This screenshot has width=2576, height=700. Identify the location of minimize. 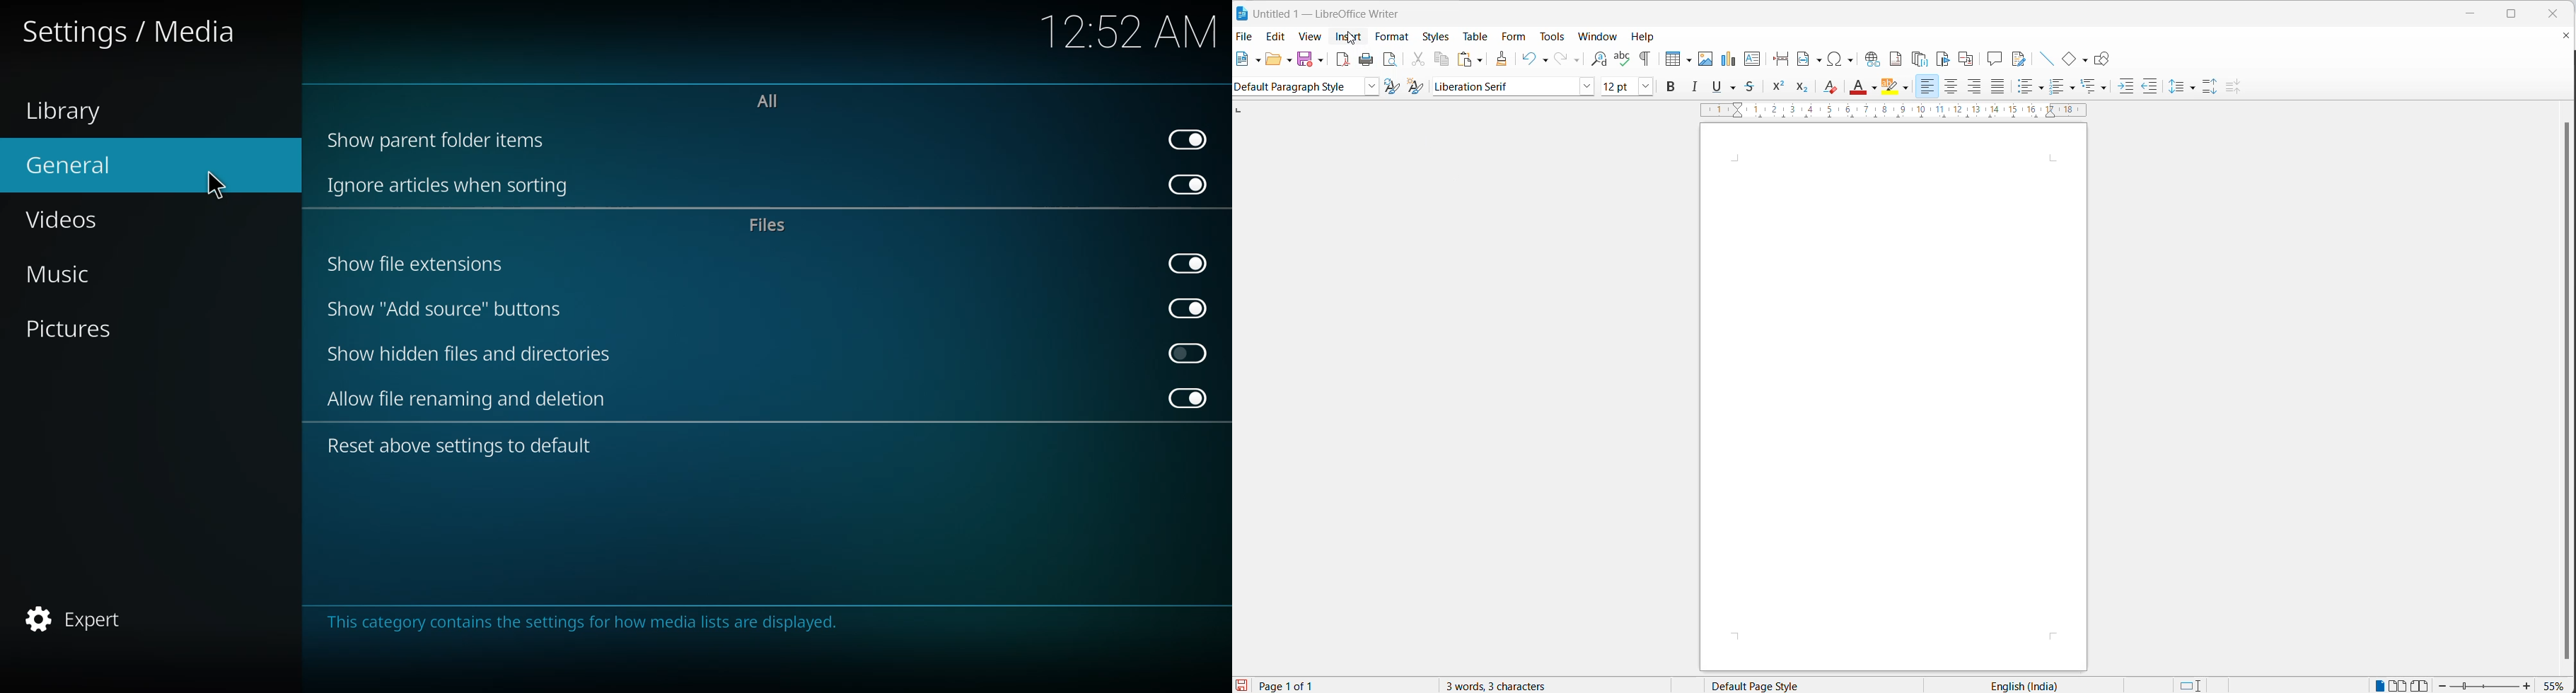
(2471, 14).